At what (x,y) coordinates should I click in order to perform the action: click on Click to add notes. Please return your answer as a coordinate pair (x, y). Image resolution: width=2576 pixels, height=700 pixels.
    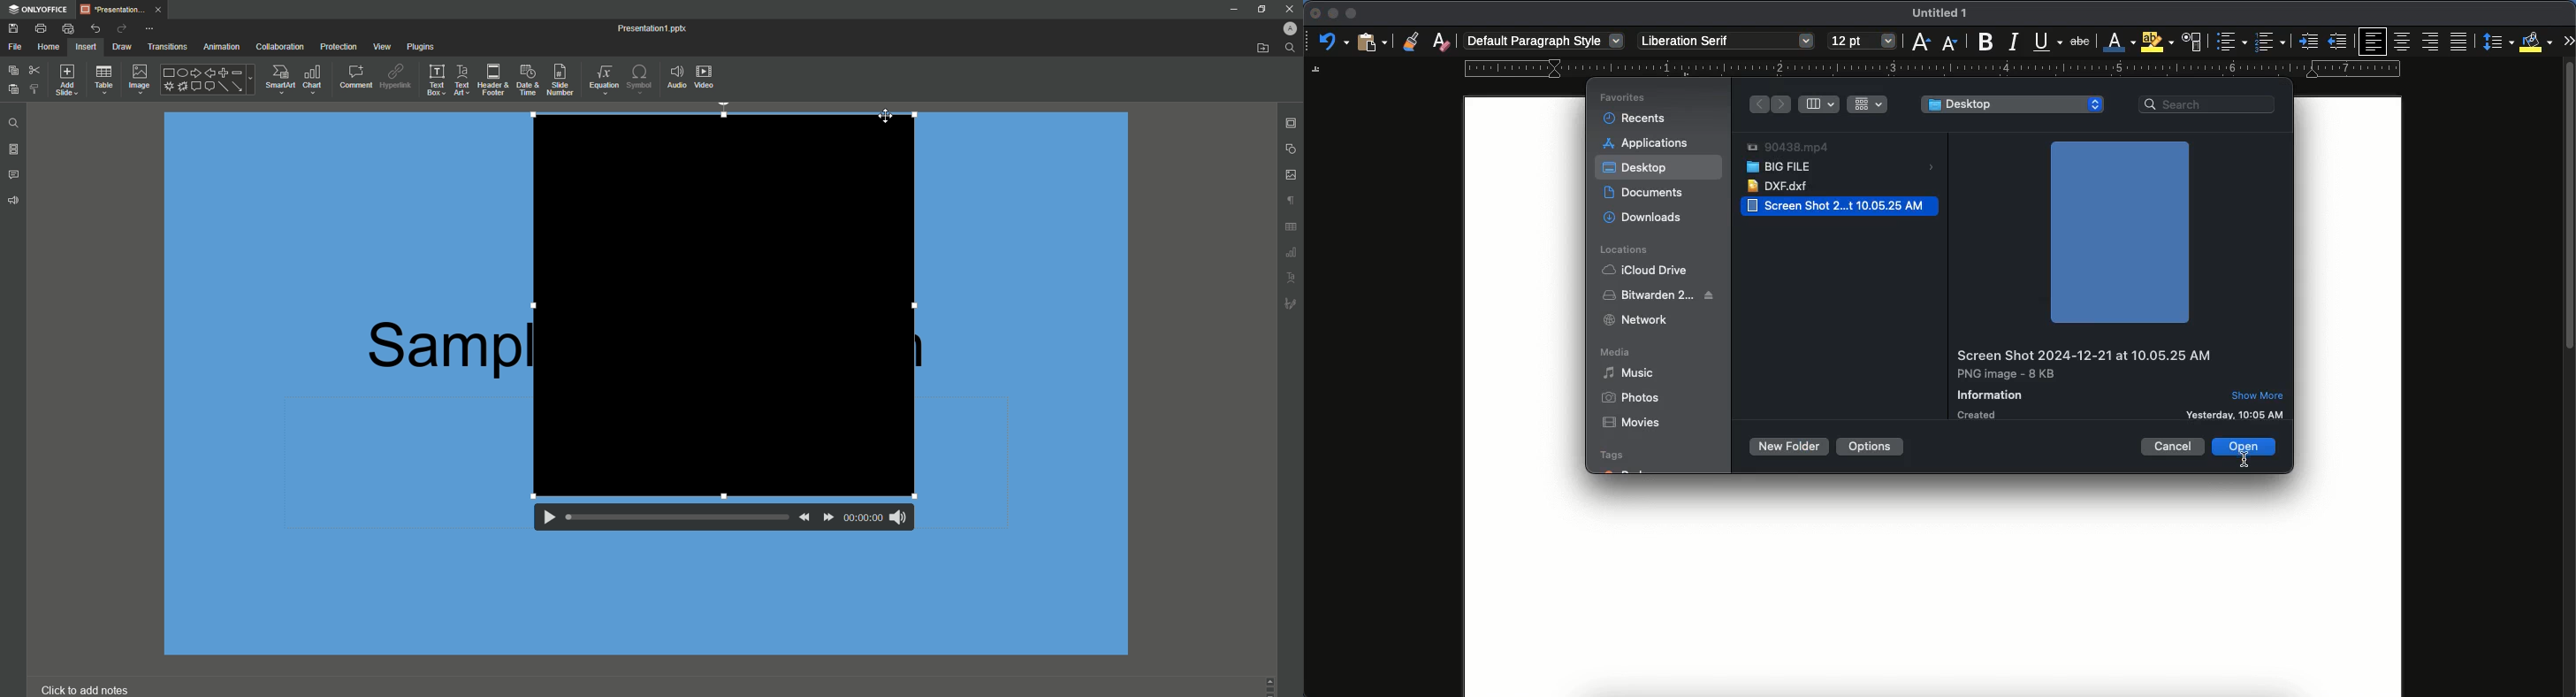
    Looking at the image, I should click on (91, 690).